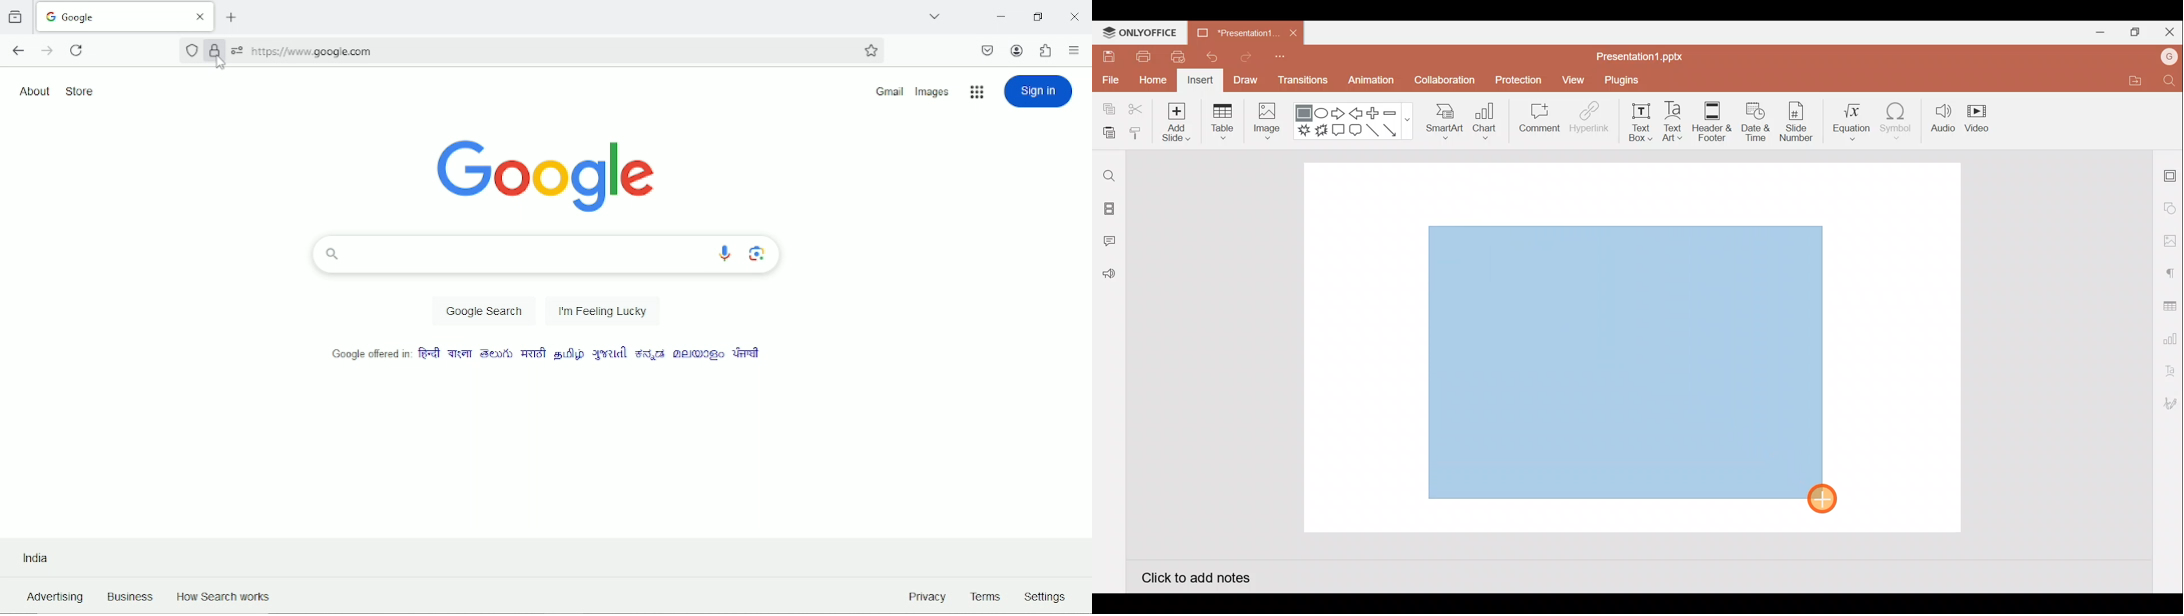 Image resolution: width=2184 pixels, height=616 pixels. What do you see at coordinates (743, 355) in the screenshot?
I see `language` at bounding box center [743, 355].